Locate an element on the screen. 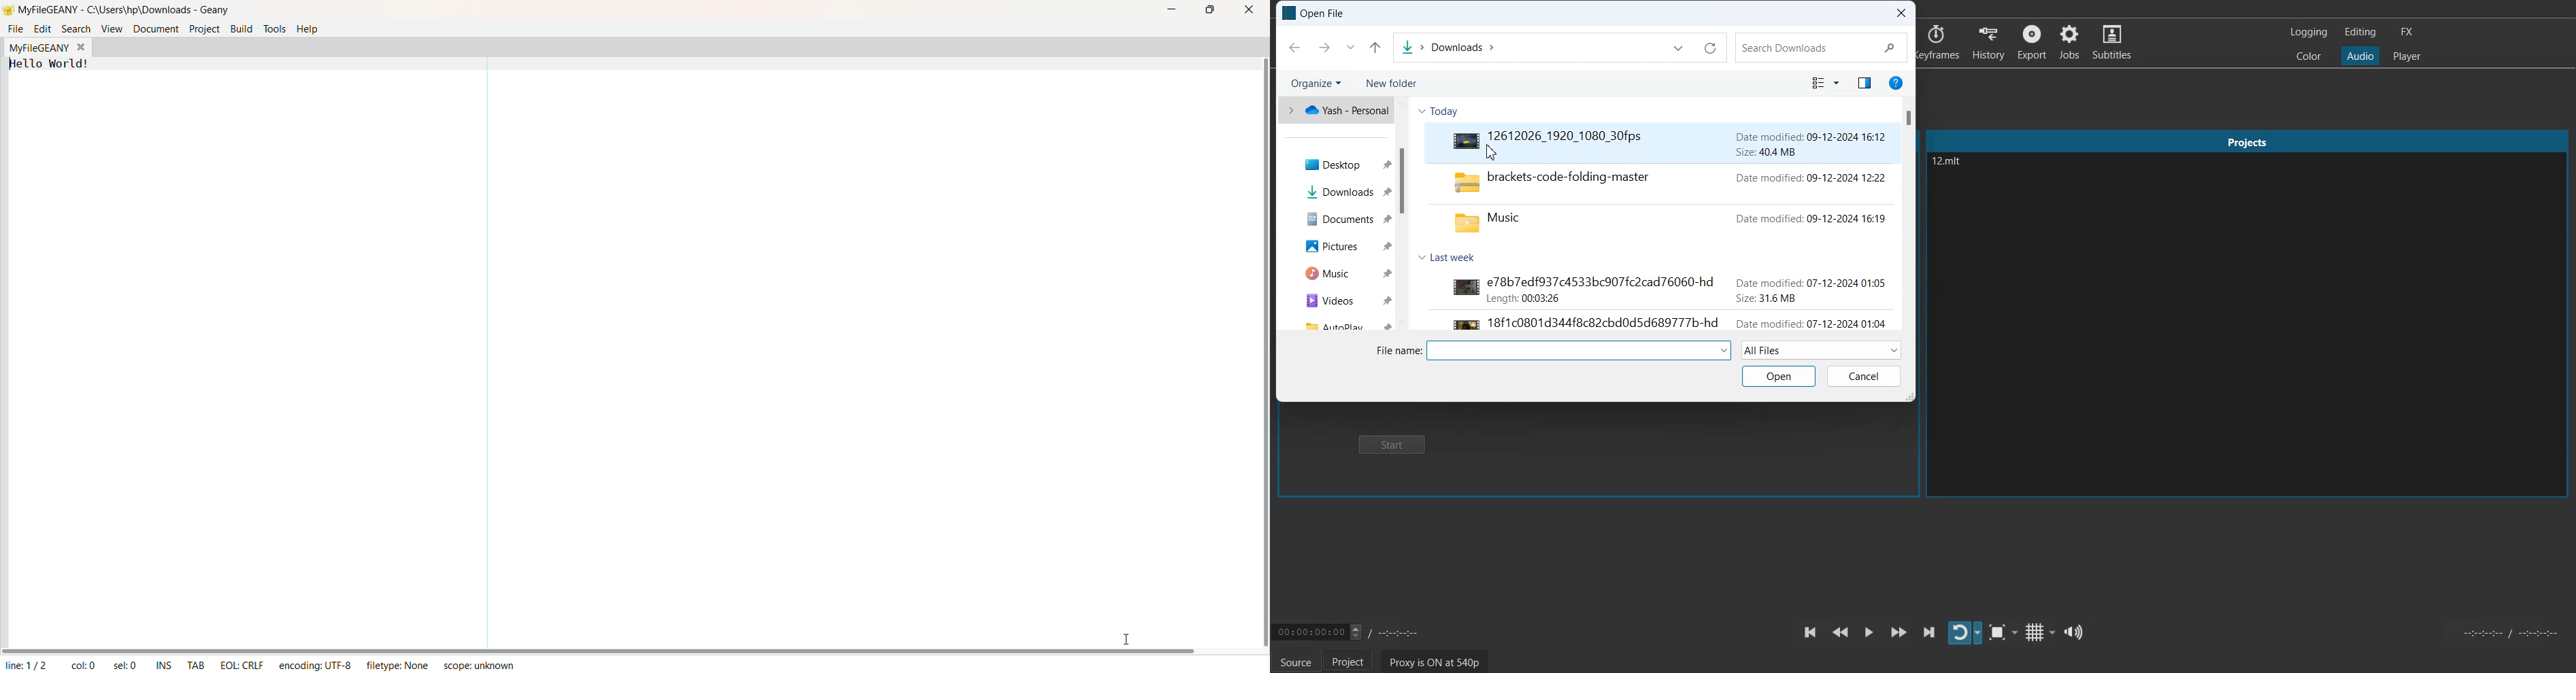  Show the preview pane is located at coordinates (1862, 84).